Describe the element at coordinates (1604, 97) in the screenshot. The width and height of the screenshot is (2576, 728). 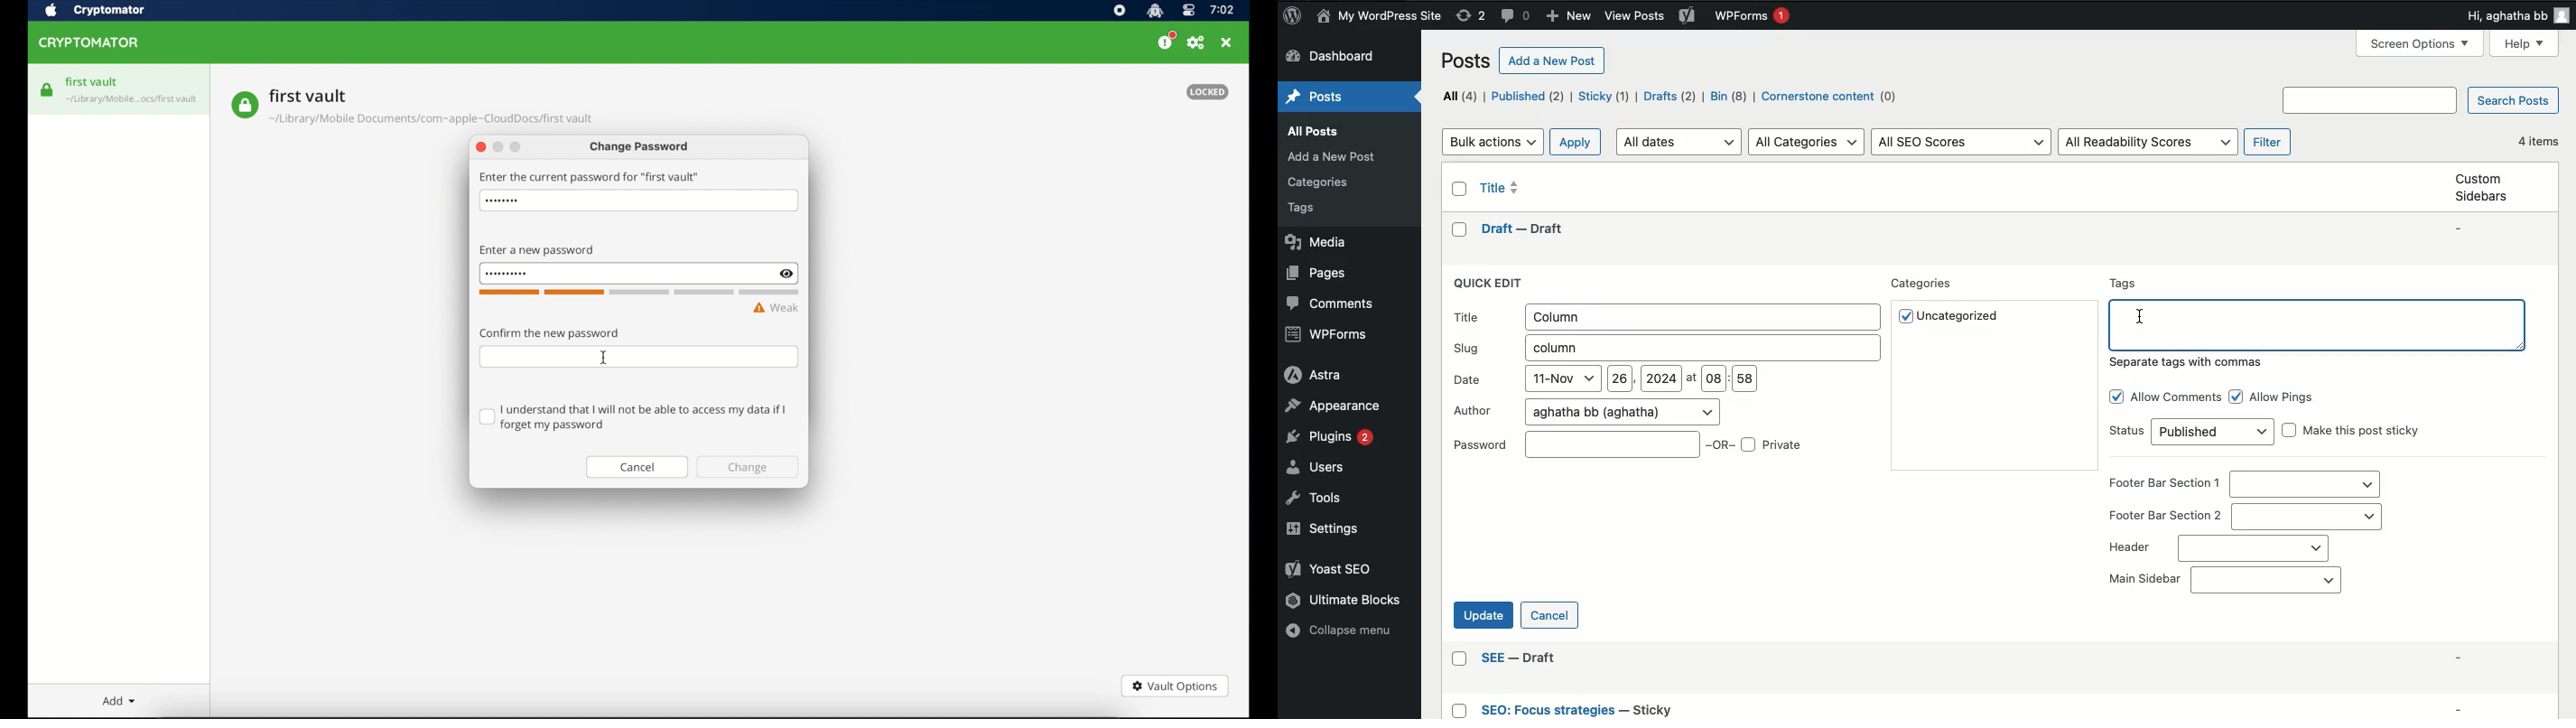
I see `Sticky` at that location.